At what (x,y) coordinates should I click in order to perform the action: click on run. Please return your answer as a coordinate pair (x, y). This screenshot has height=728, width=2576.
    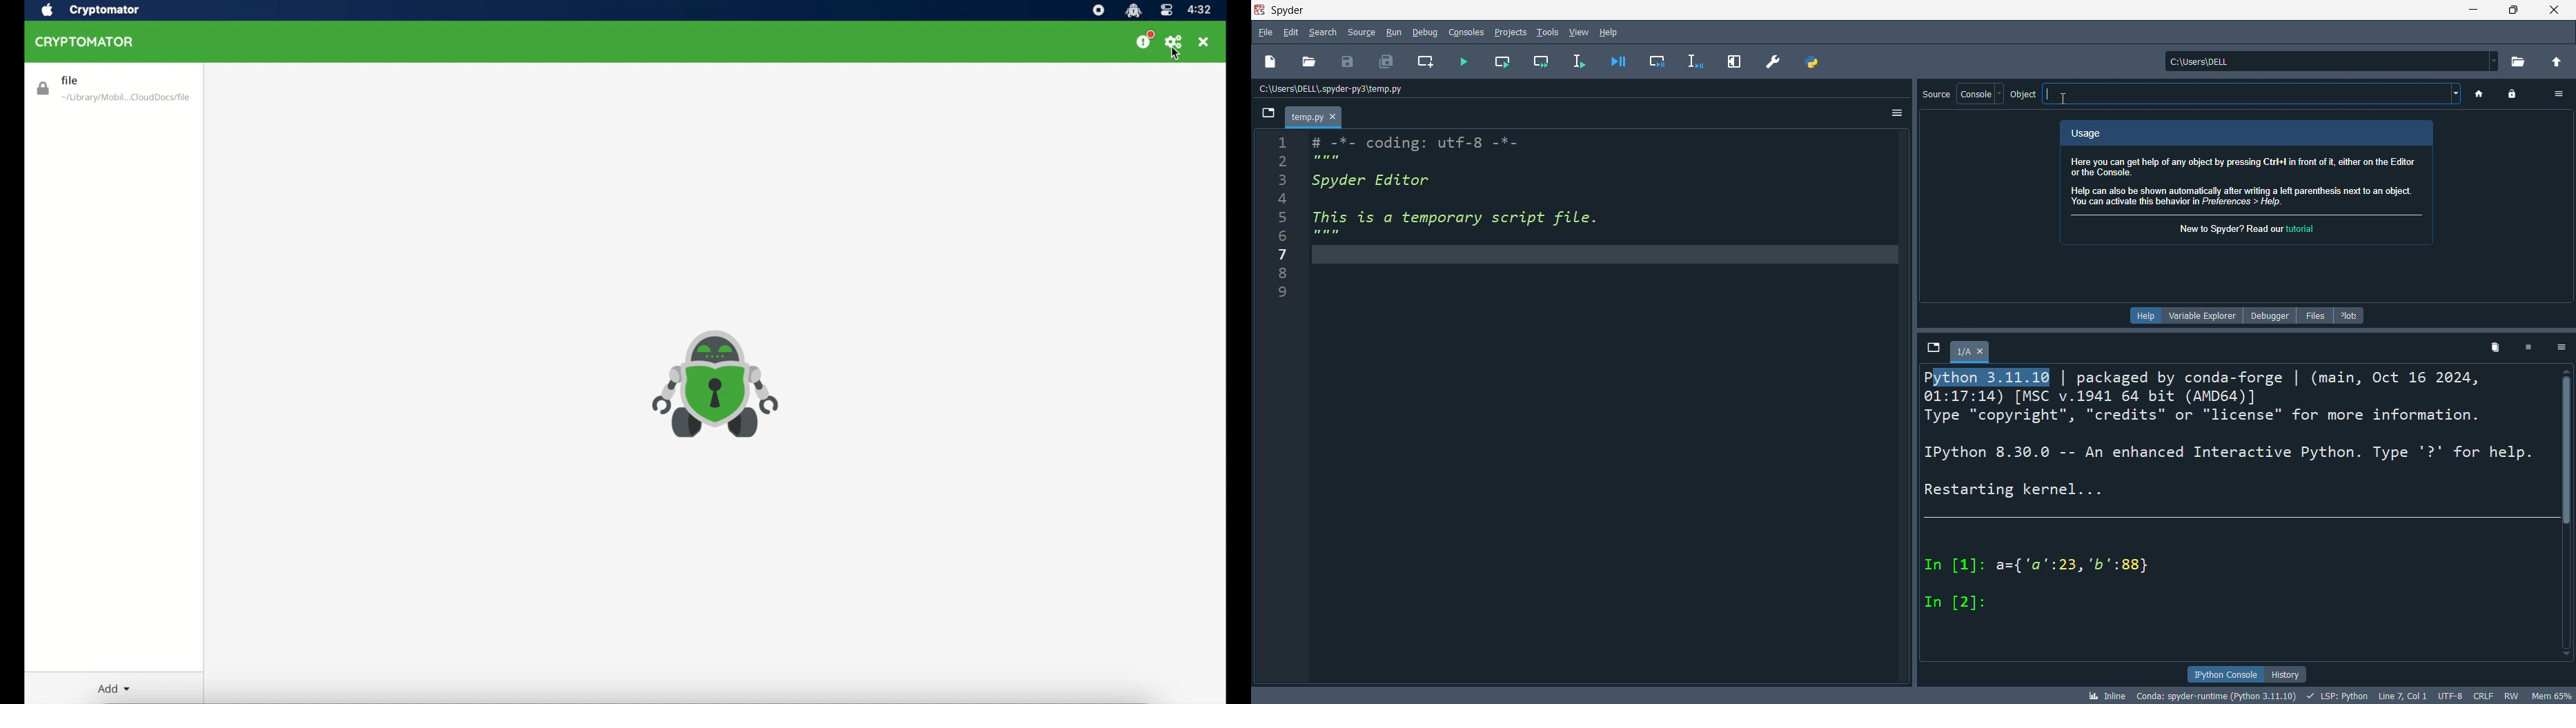
    Looking at the image, I should click on (1391, 32).